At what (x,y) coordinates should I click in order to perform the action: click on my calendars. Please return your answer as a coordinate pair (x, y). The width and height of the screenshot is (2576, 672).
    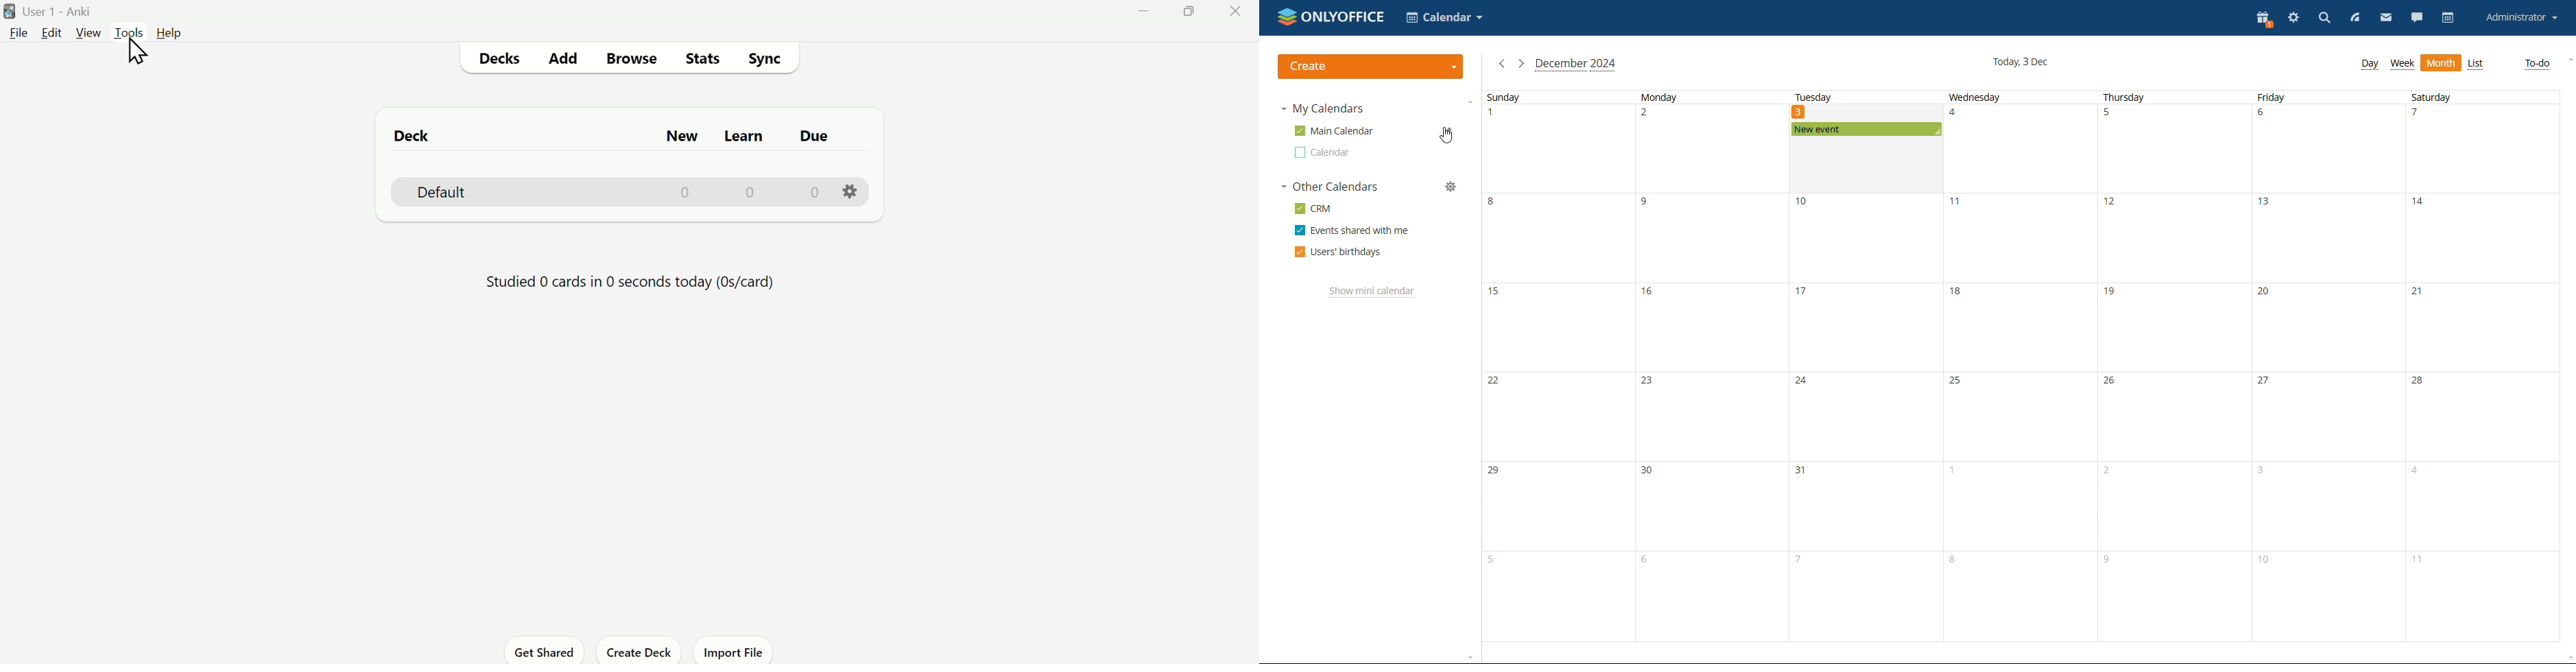
    Looking at the image, I should click on (1322, 108).